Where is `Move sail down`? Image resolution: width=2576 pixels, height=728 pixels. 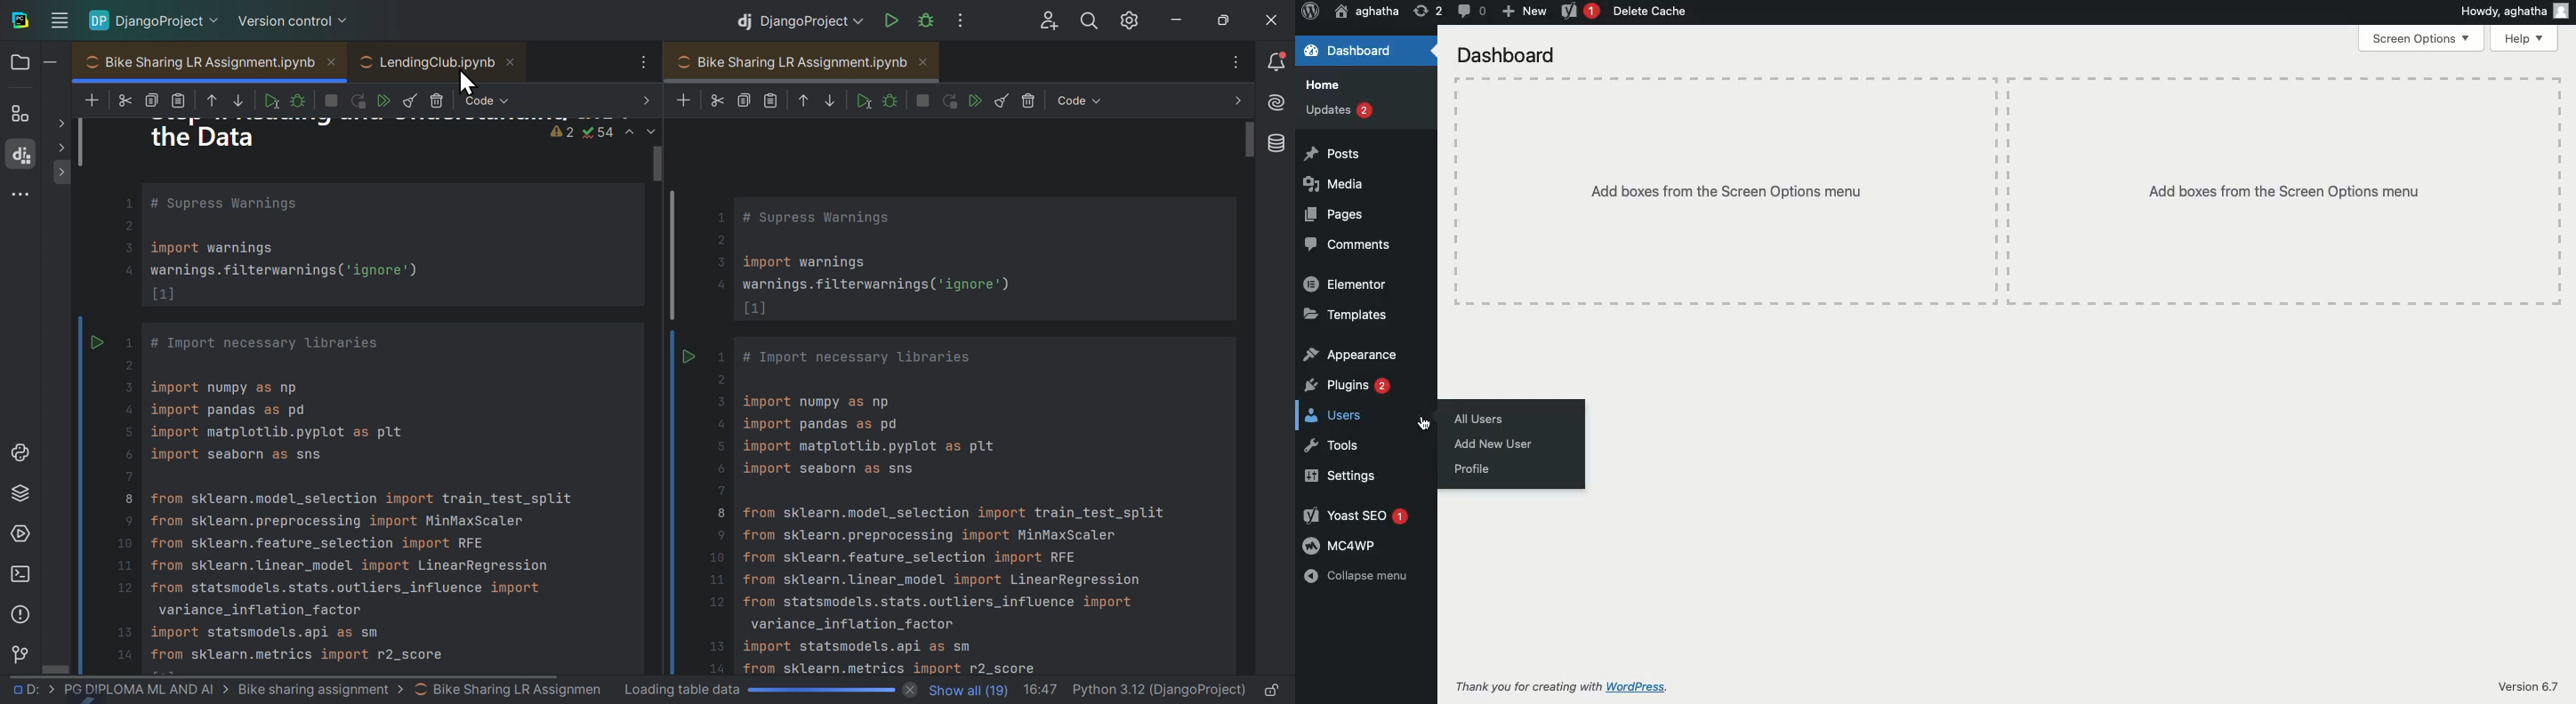 Move sail down is located at coordinates (241, 100).